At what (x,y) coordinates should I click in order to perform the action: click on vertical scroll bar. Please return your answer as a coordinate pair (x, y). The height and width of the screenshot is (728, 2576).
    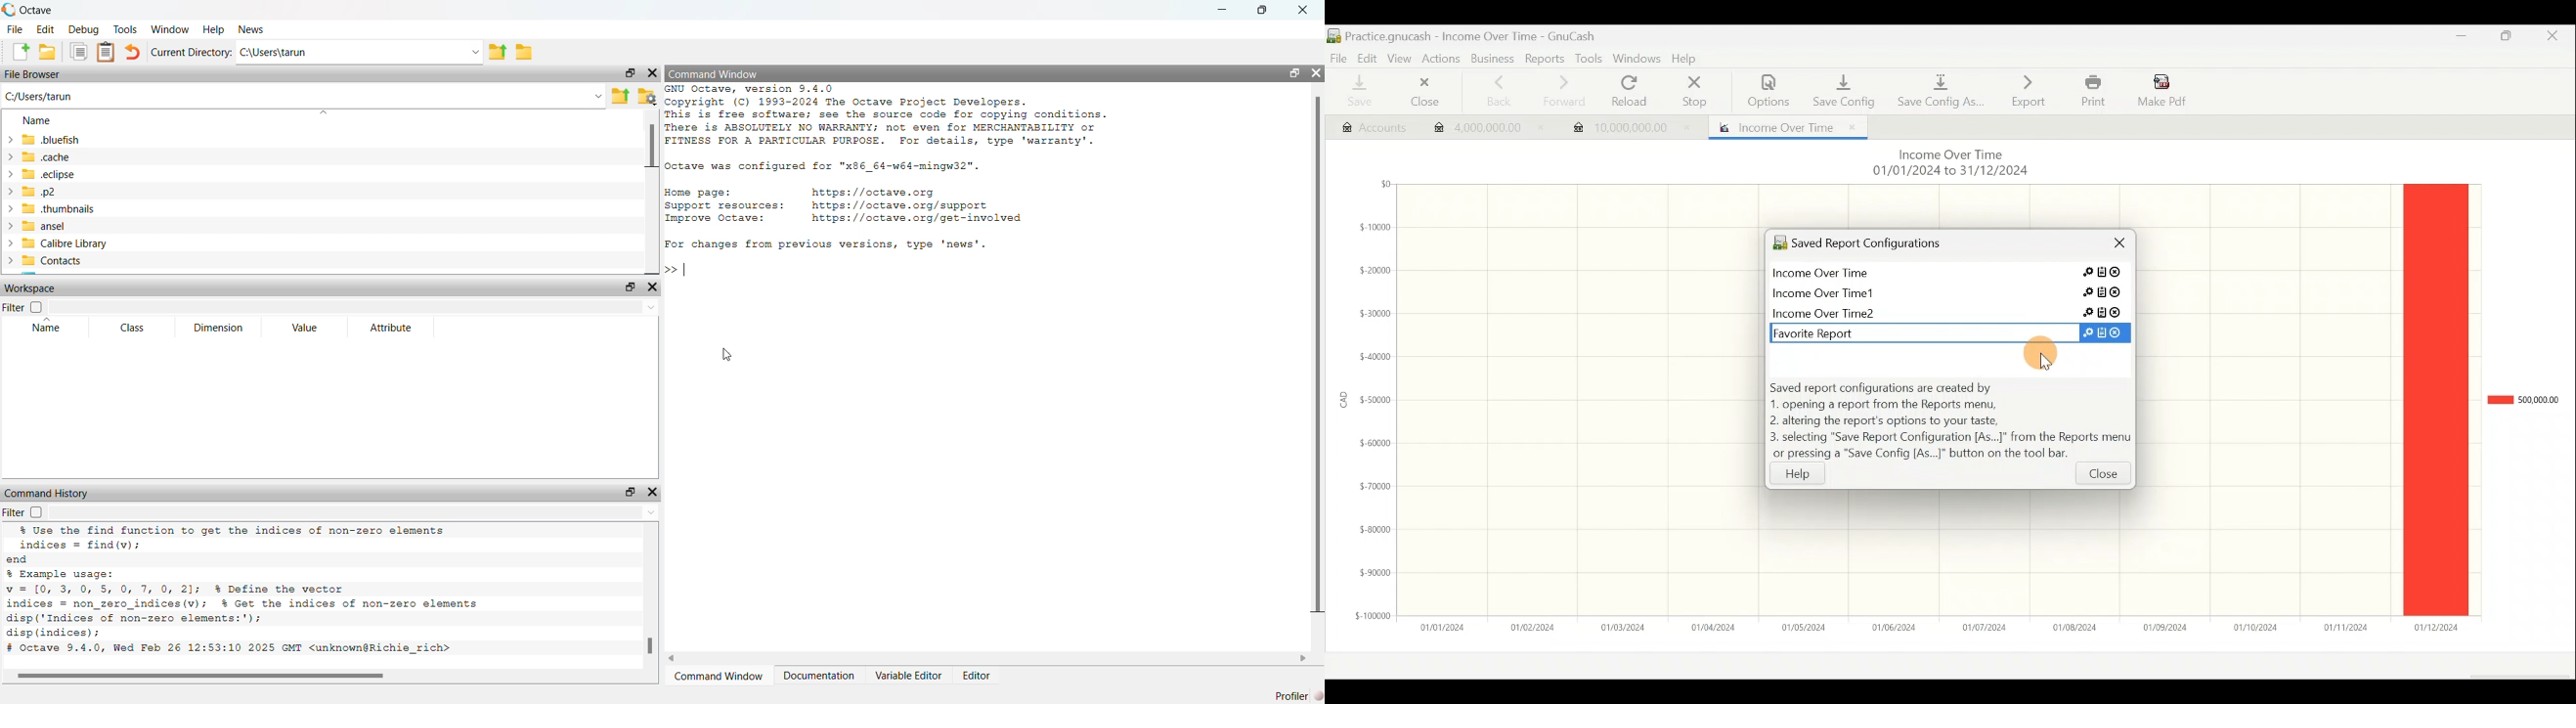
    Looking at the image, I should click on (651, 190).